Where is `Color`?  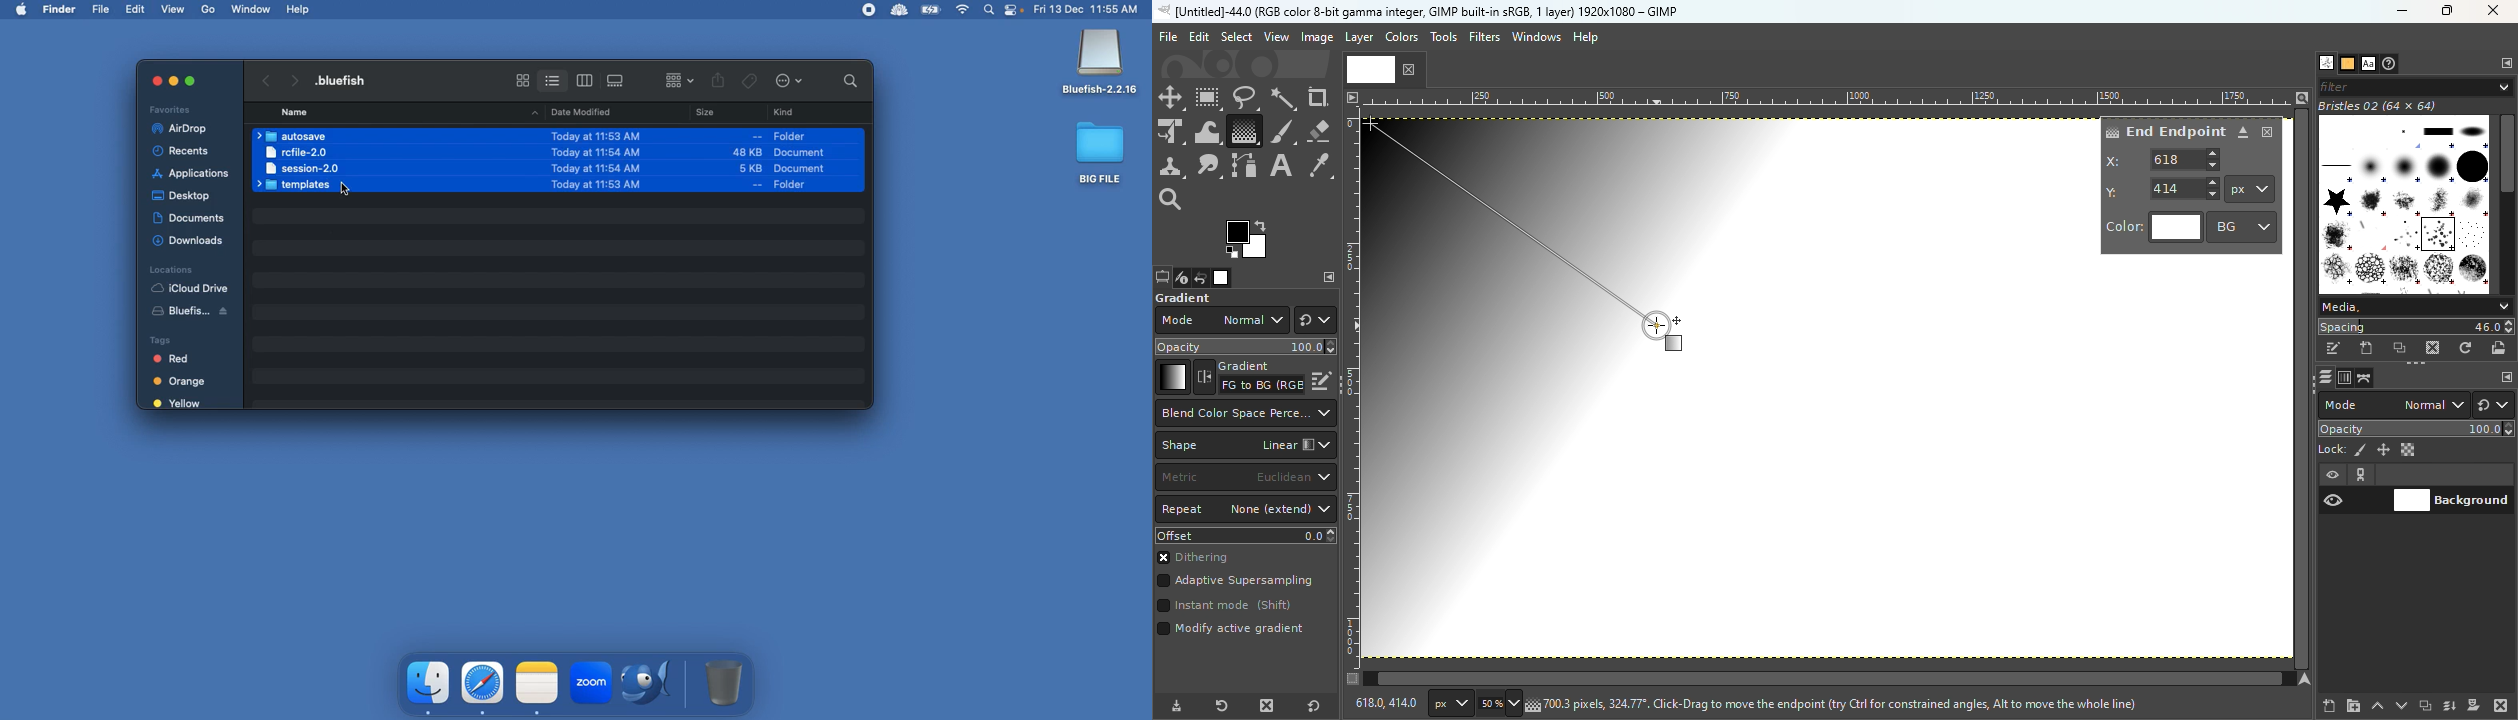 Color is located at coordinates (2154, 228).